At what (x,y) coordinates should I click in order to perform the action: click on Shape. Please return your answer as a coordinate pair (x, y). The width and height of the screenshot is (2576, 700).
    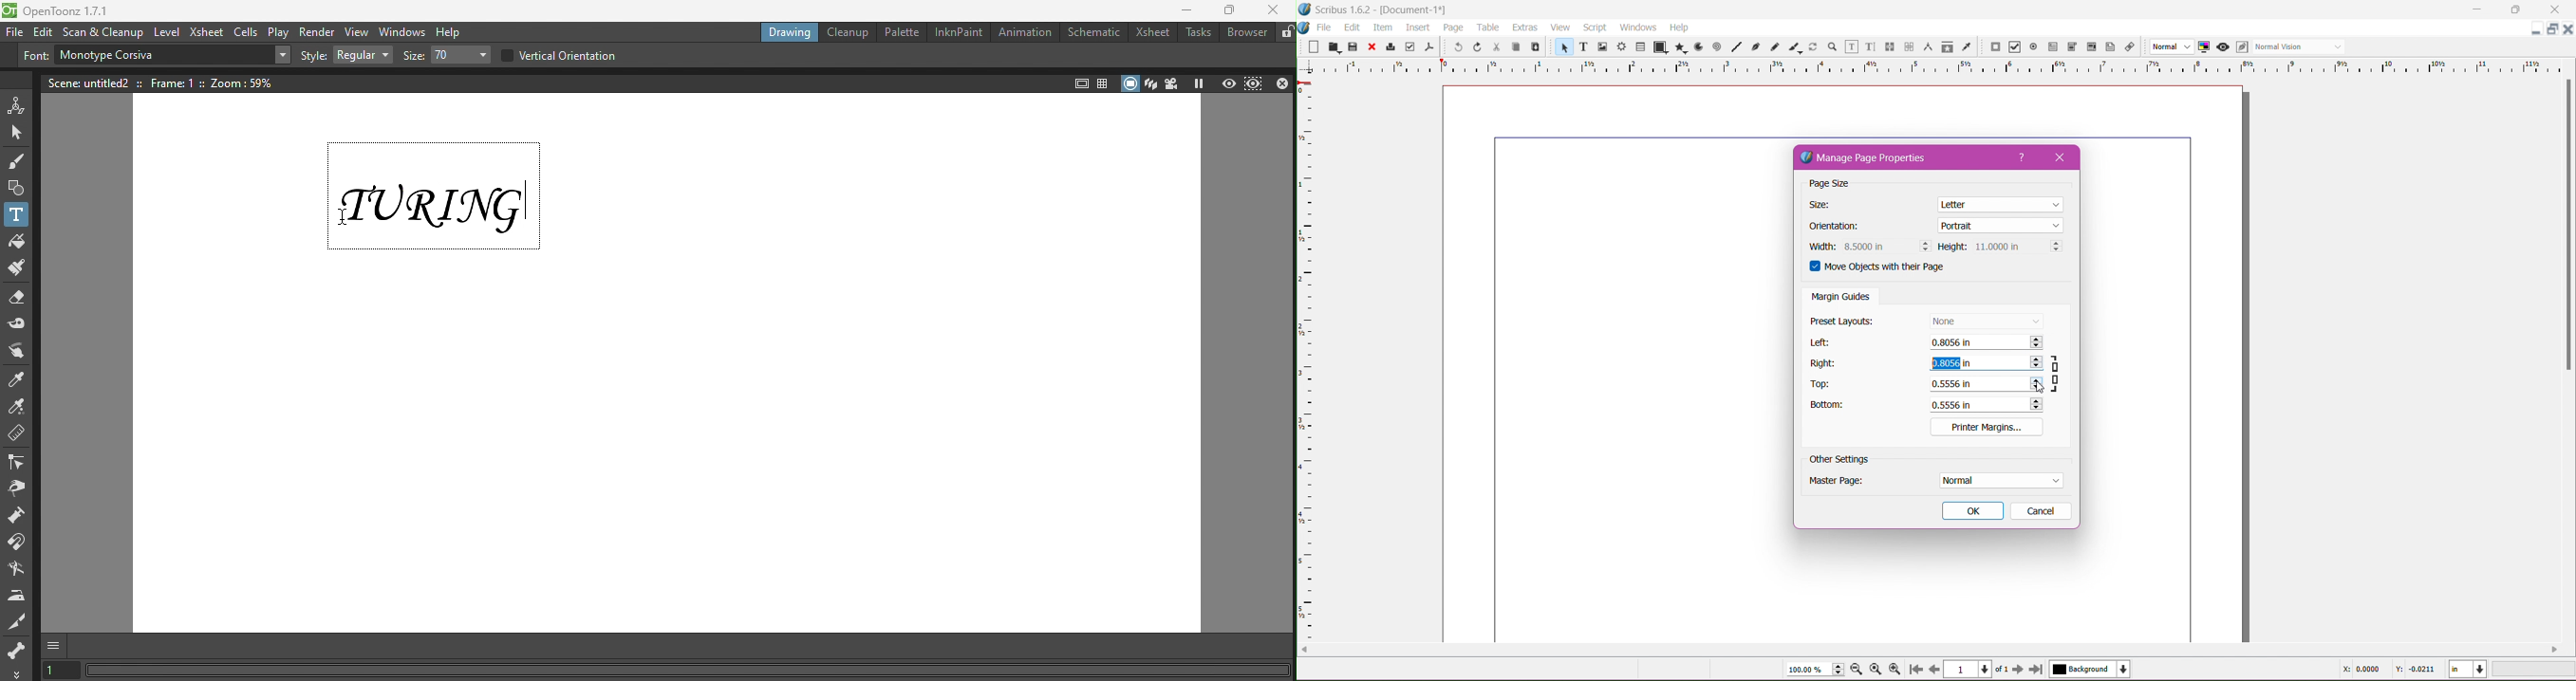
    Looking at the image, I should click on (1658, 47).